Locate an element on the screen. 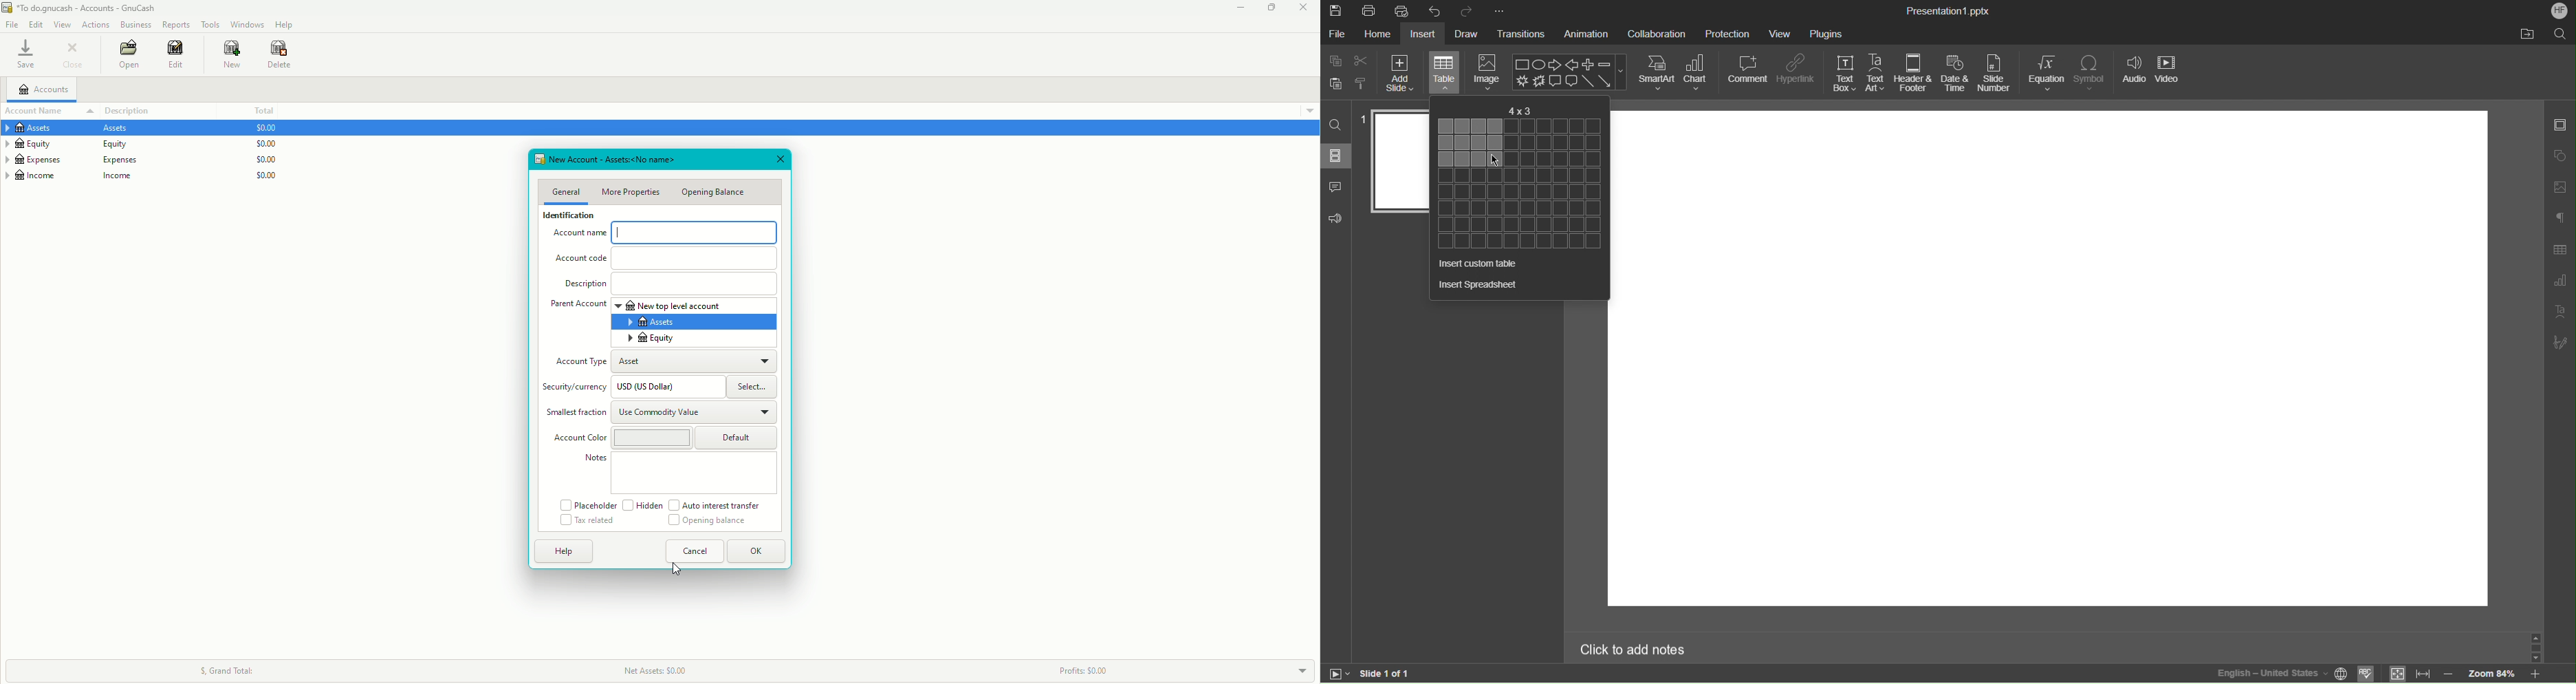 Image resolution: width=2576 pixels, height=700 pixels. Help is located at coordinates (564, 551).